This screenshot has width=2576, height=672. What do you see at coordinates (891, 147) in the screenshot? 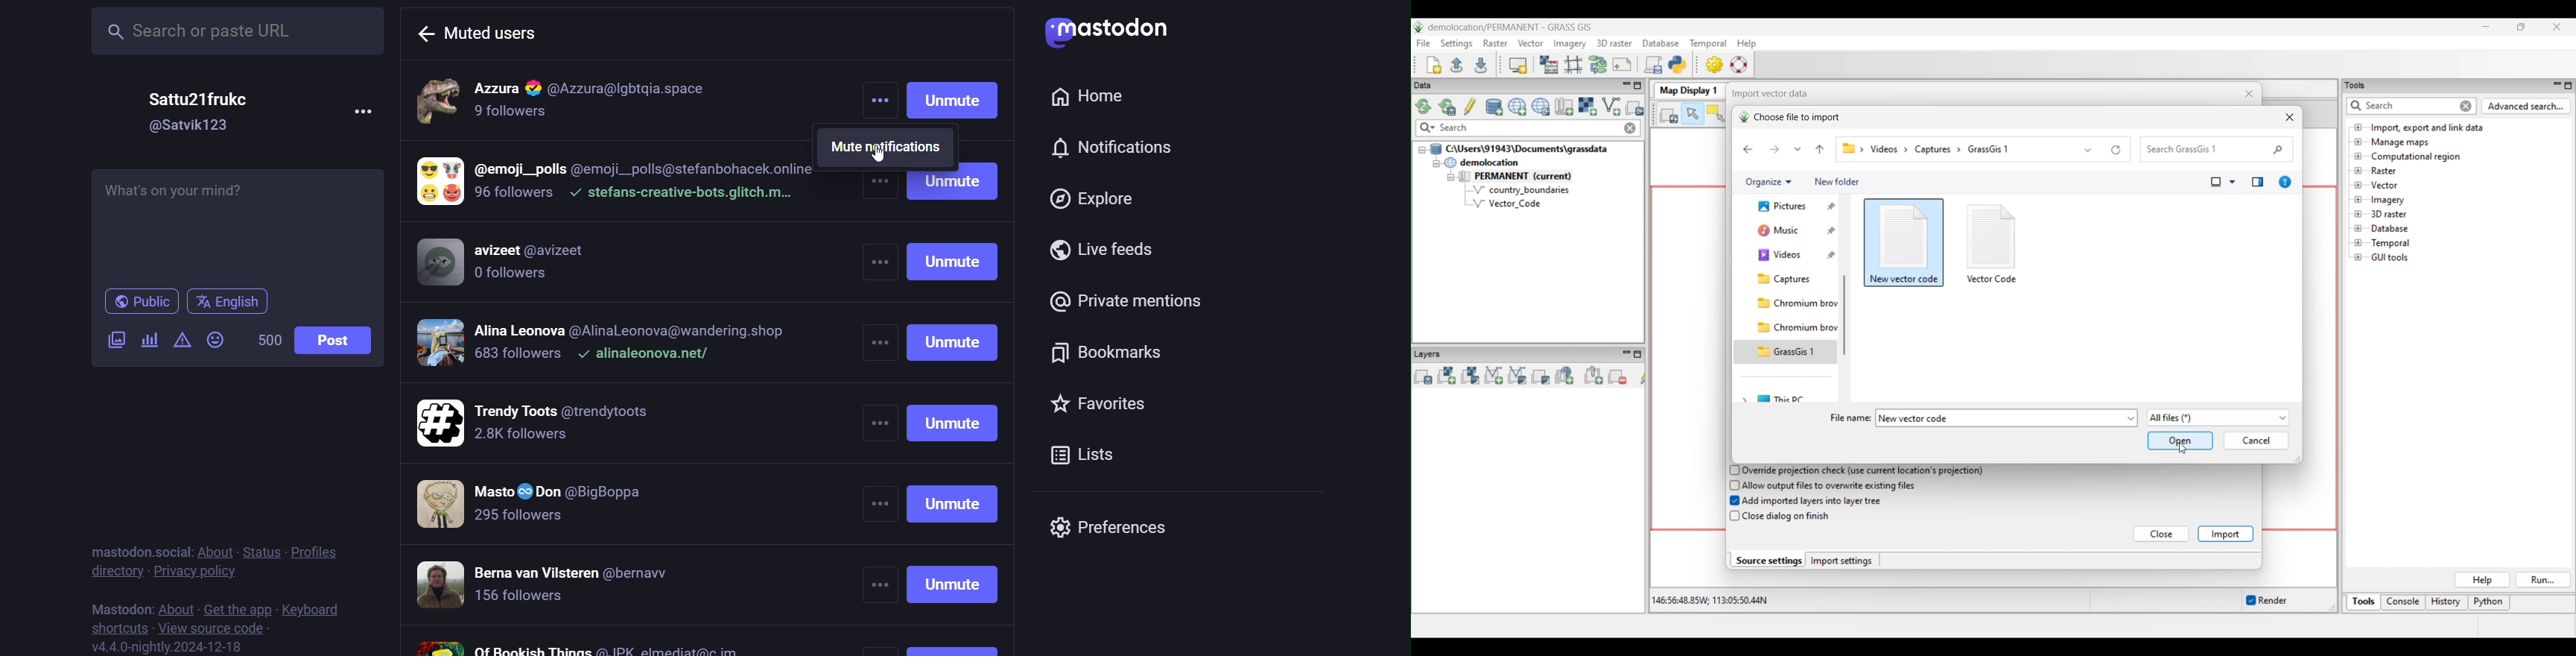
I see `mute notification` at bounding box center [891, 147].